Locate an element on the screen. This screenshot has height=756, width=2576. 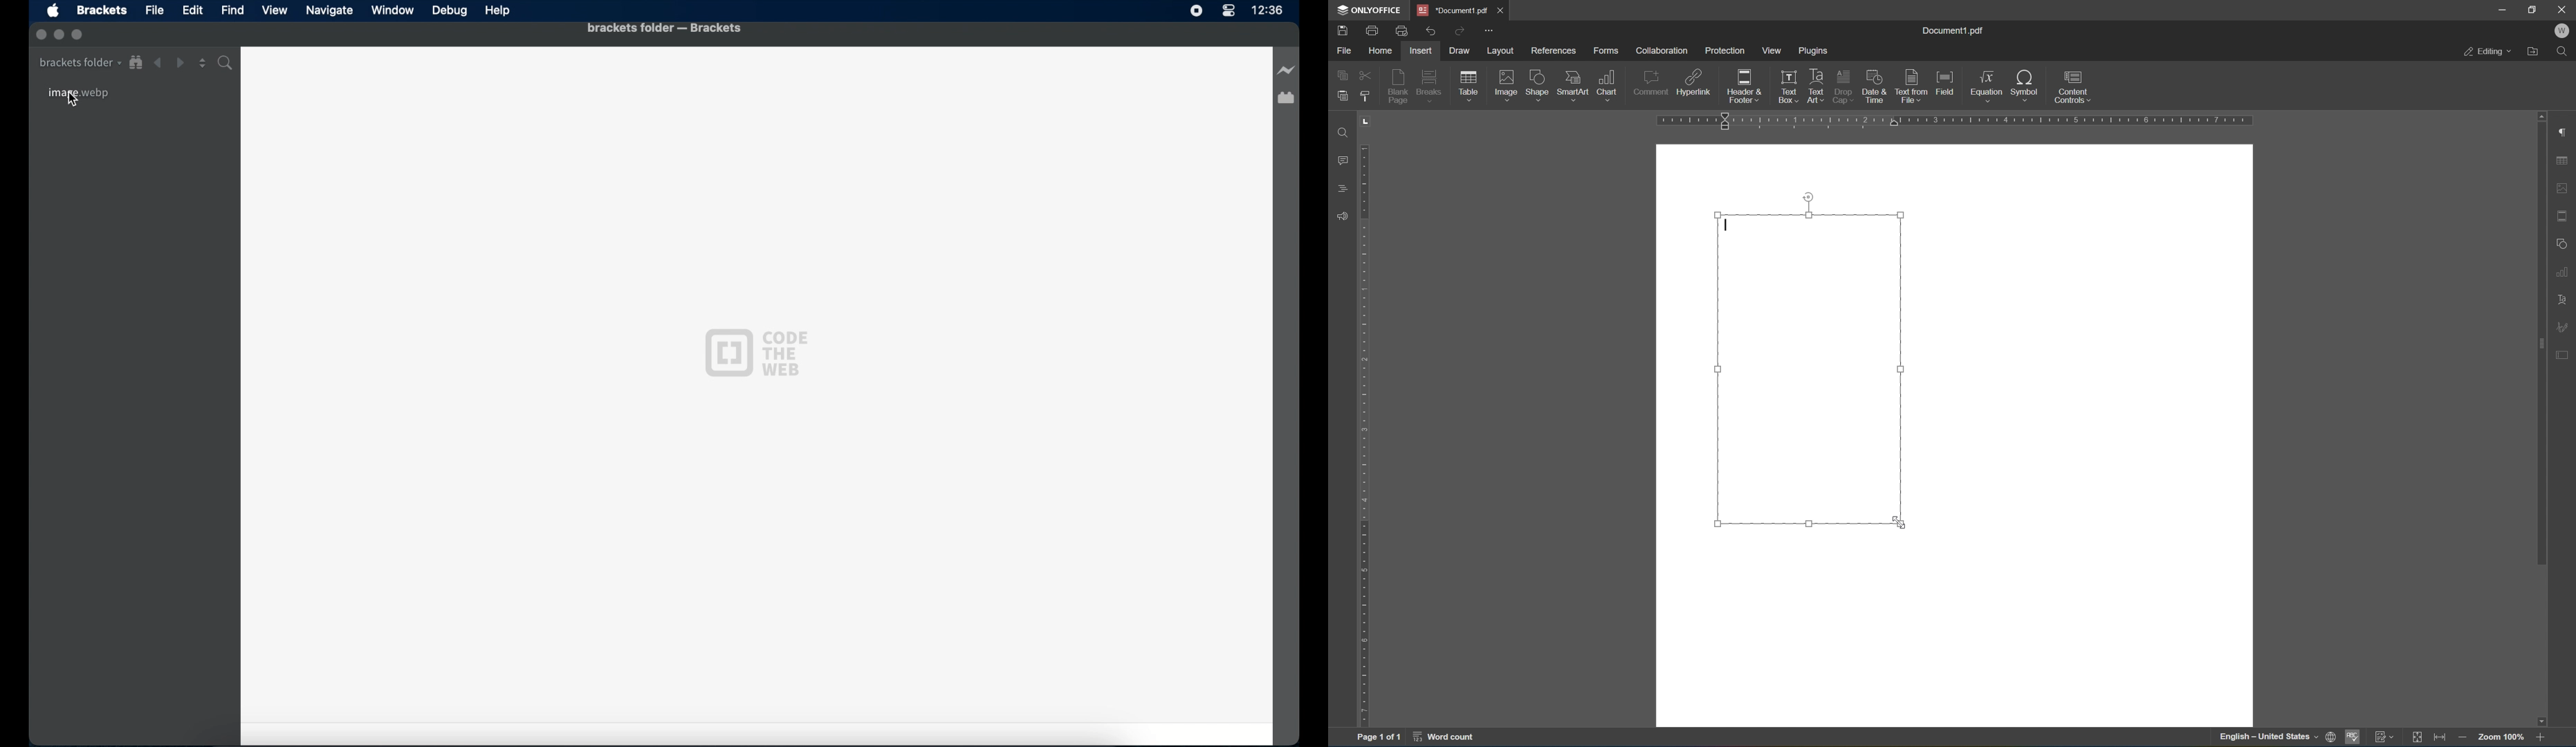
content controls is located at coordinates (2076, 87).